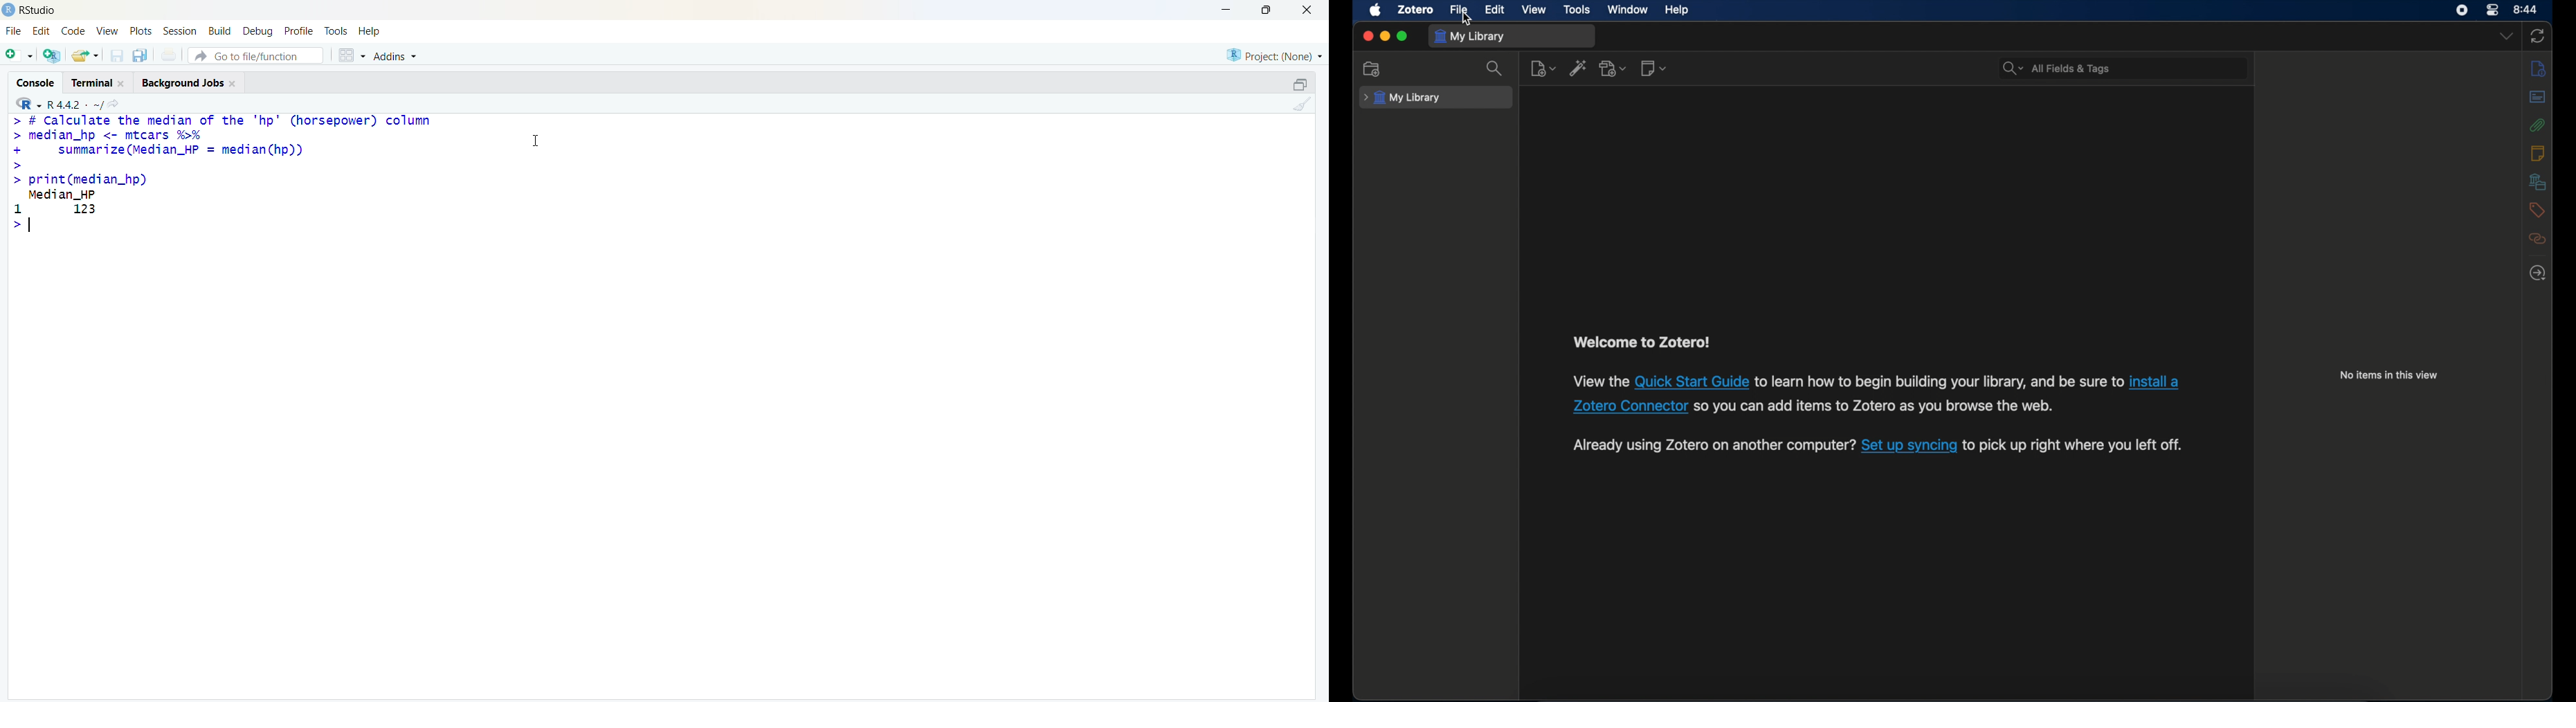 This screenshot has width=2576, height=728. Describe the element at coordinates (536, 142) in the screenshot. I see `cursor` at that location.